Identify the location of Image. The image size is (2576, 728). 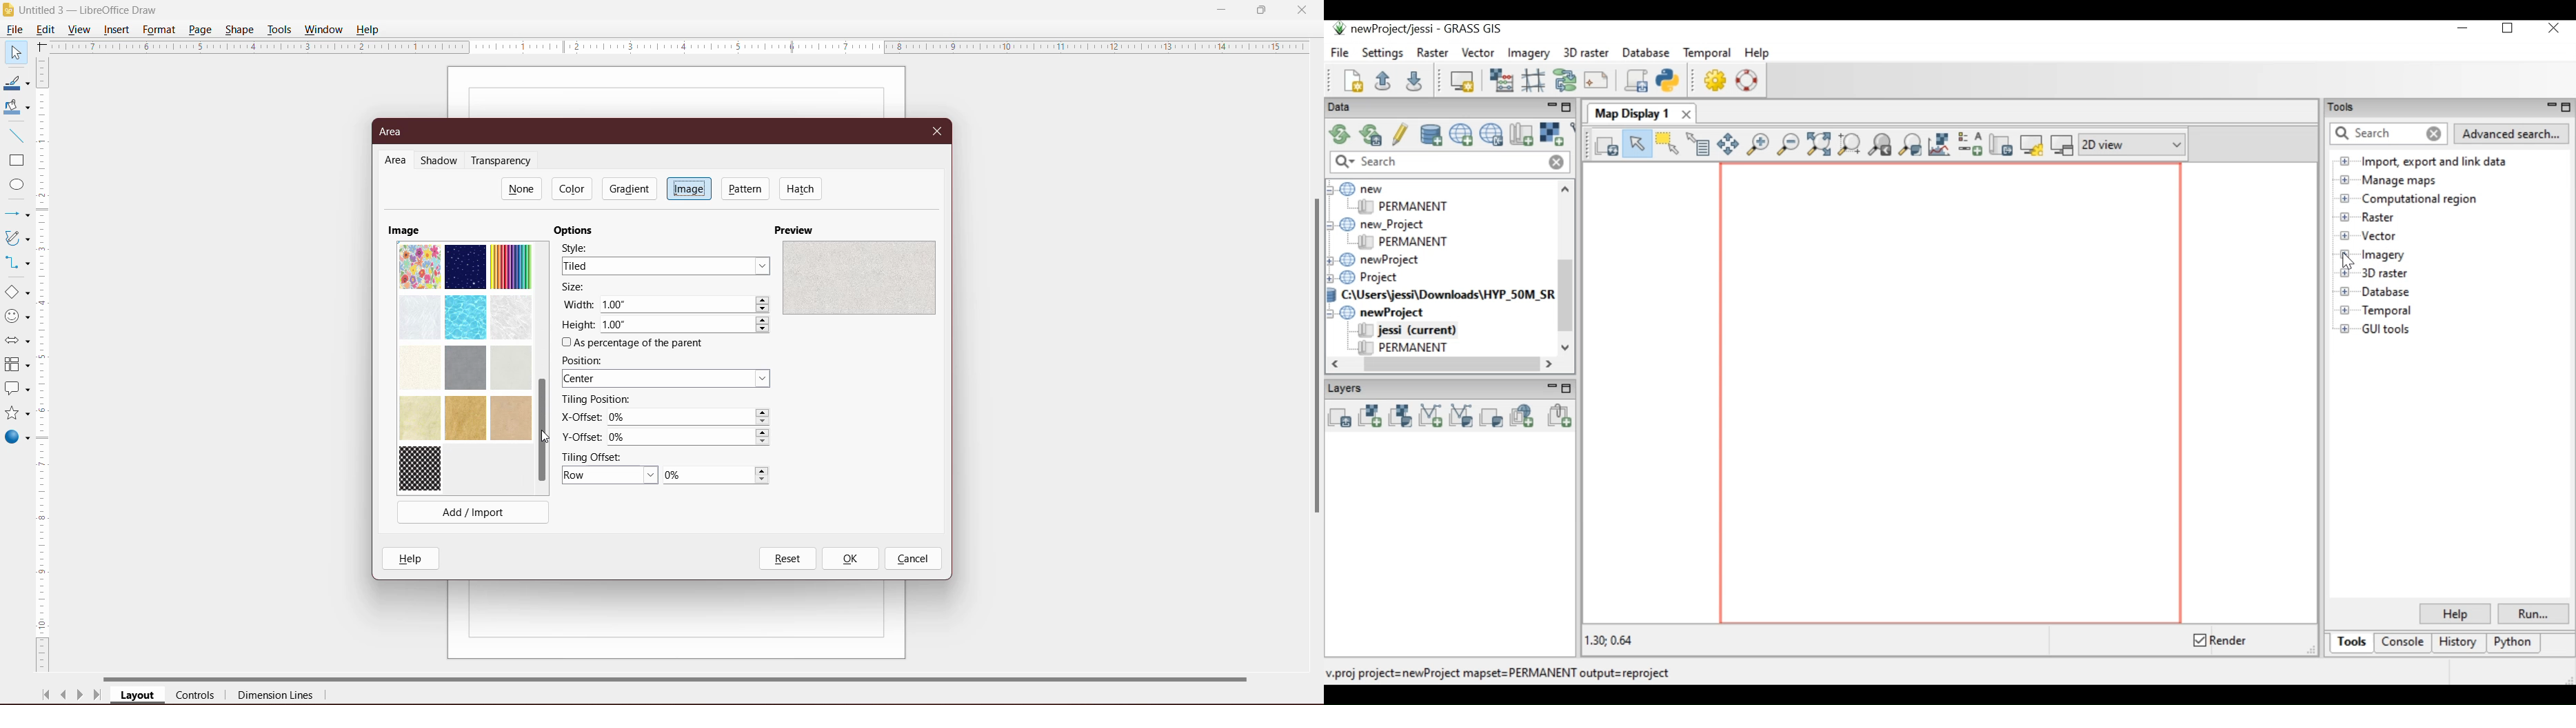
(689, 188).